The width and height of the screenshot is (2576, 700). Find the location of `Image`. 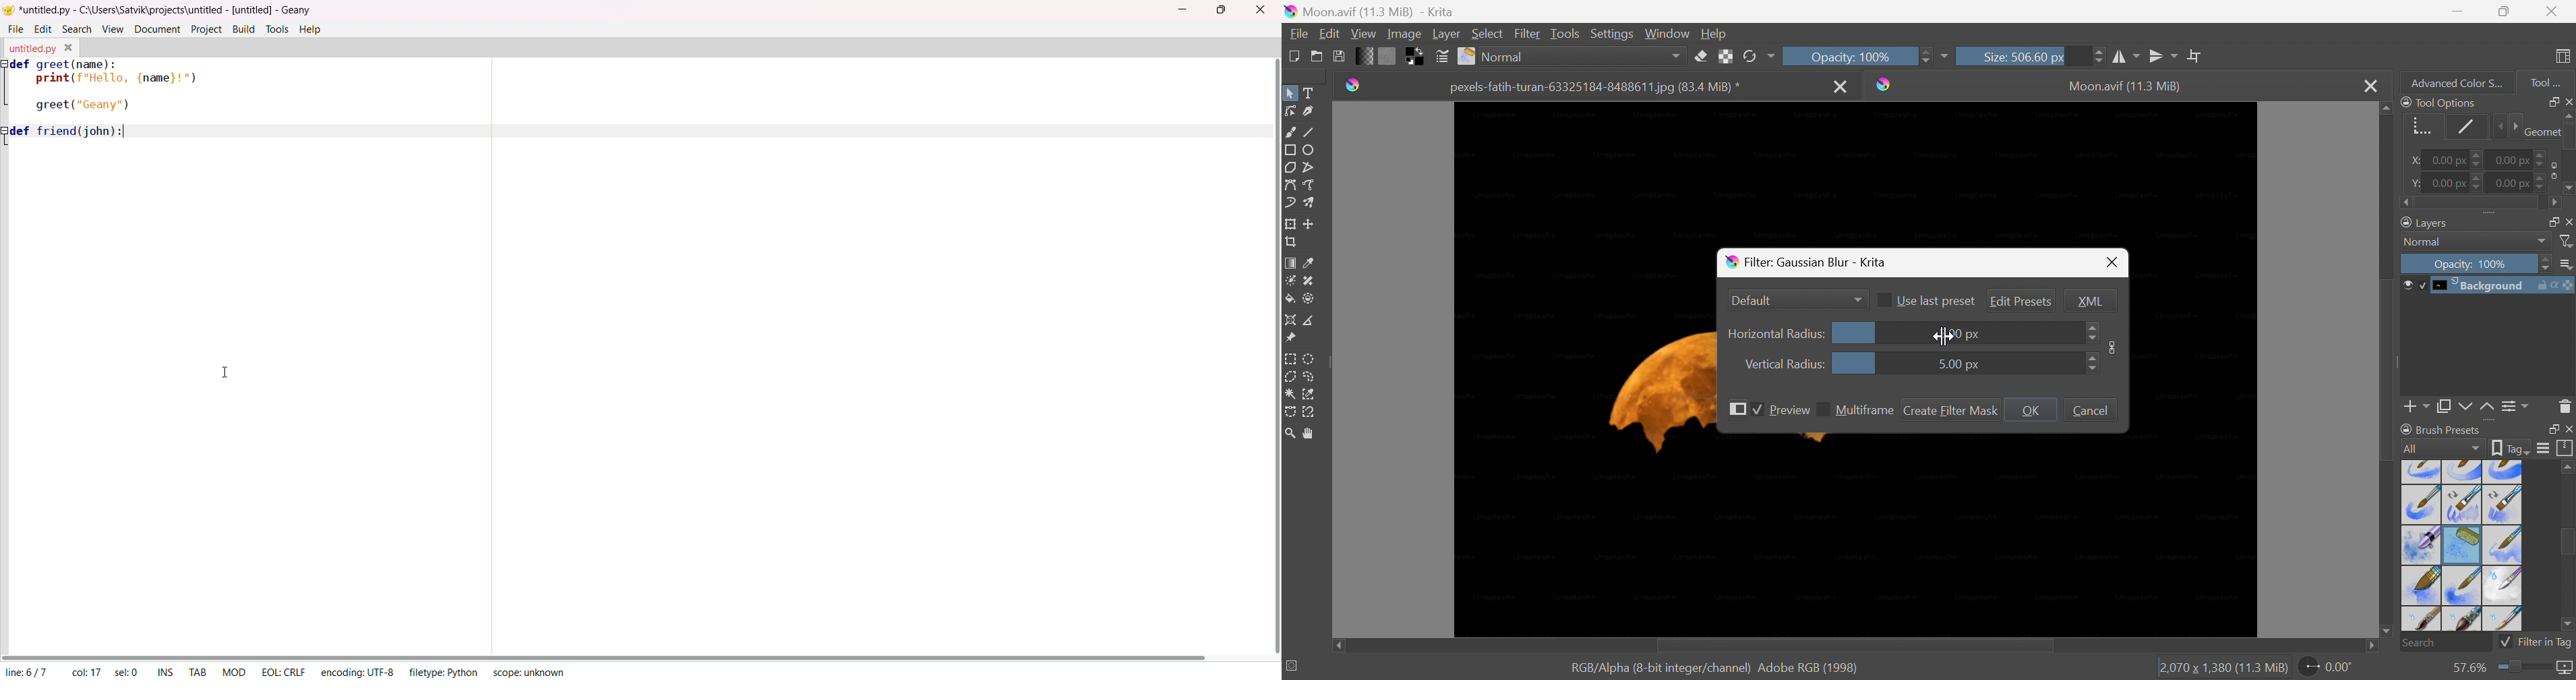

Image is located at coordinates (1403, 34).